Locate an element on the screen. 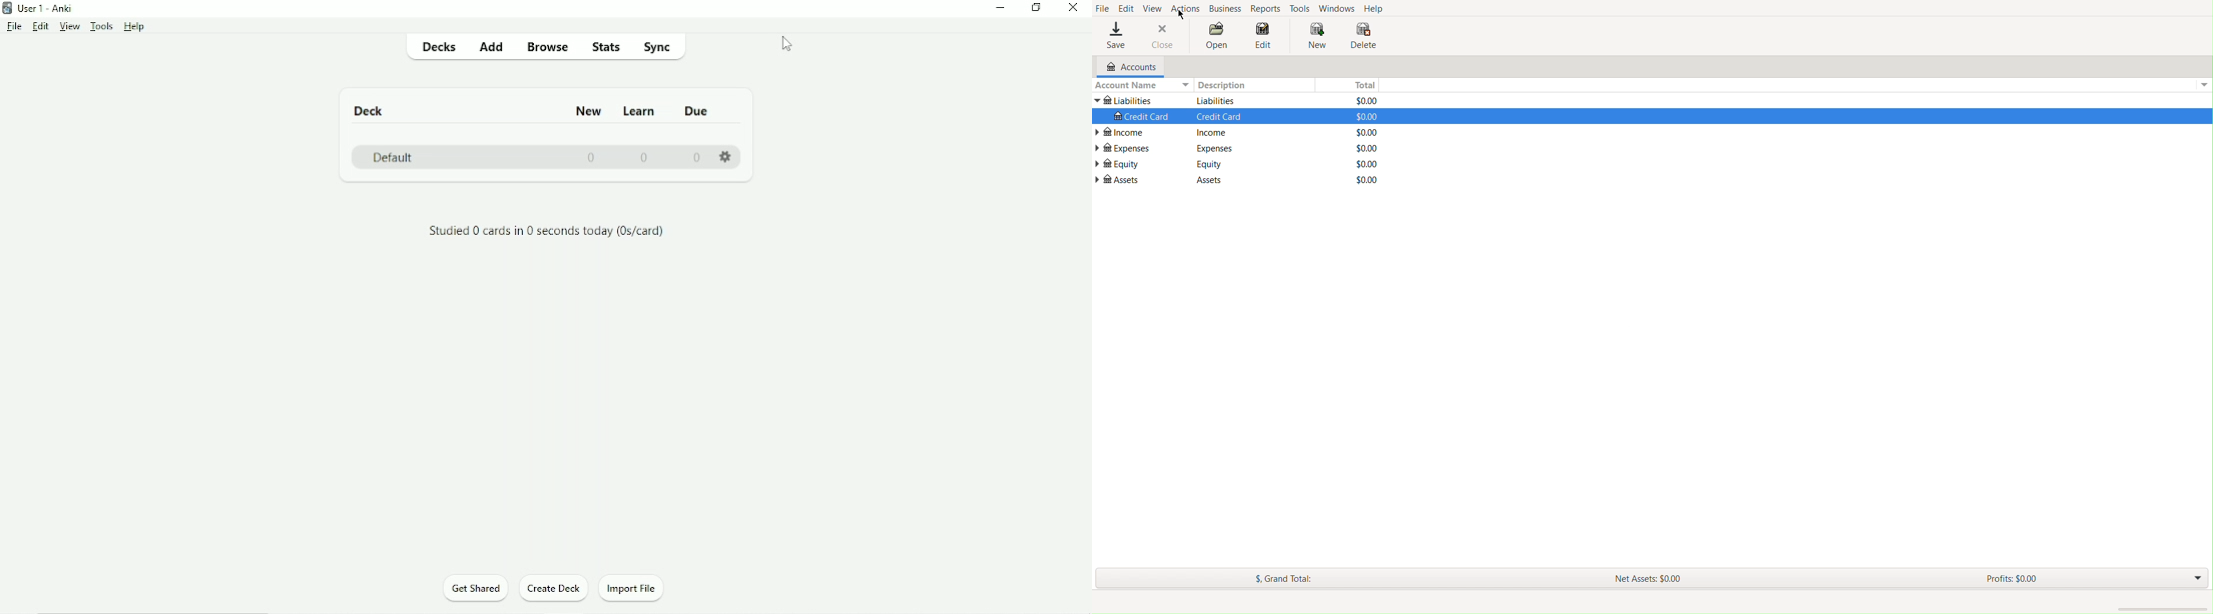 The image size is (2240, 616). Minimize is located at coordinates (1000, 10).